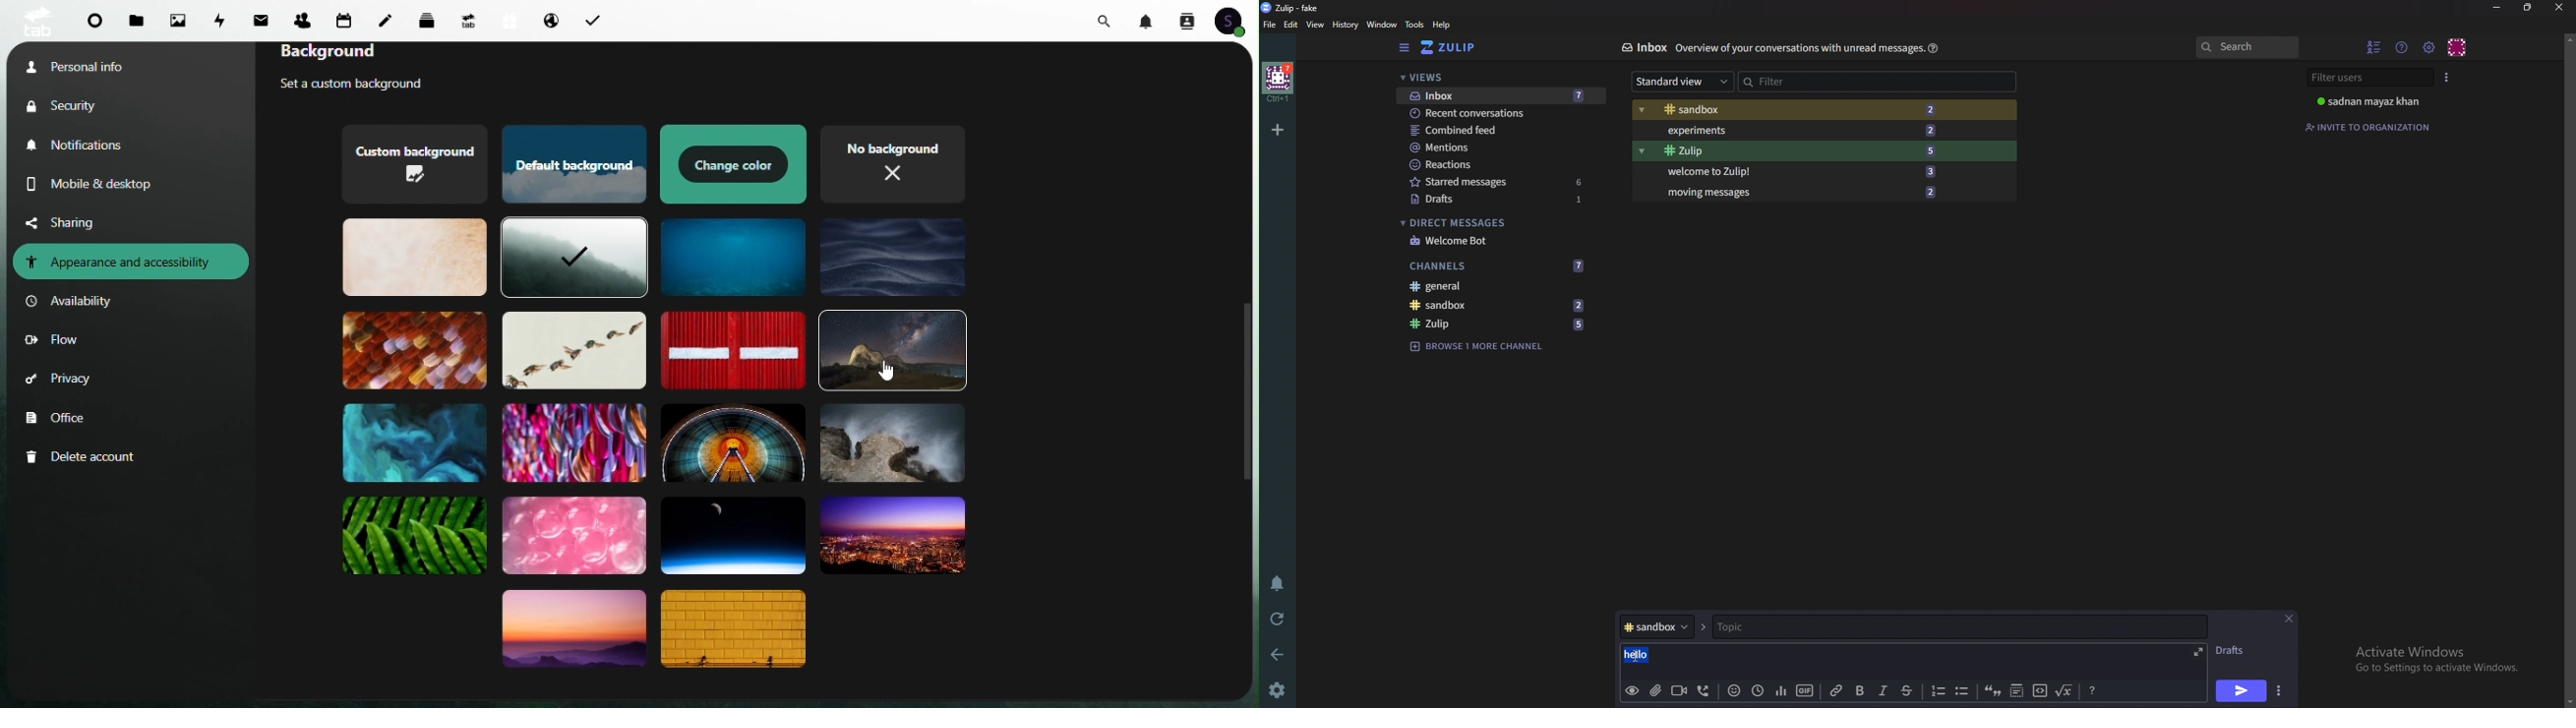 The image size is (2576, 728). Describe the element at coordinates (1248, 387) in the screenshot. I see `Vertical scrollbar` at that location.